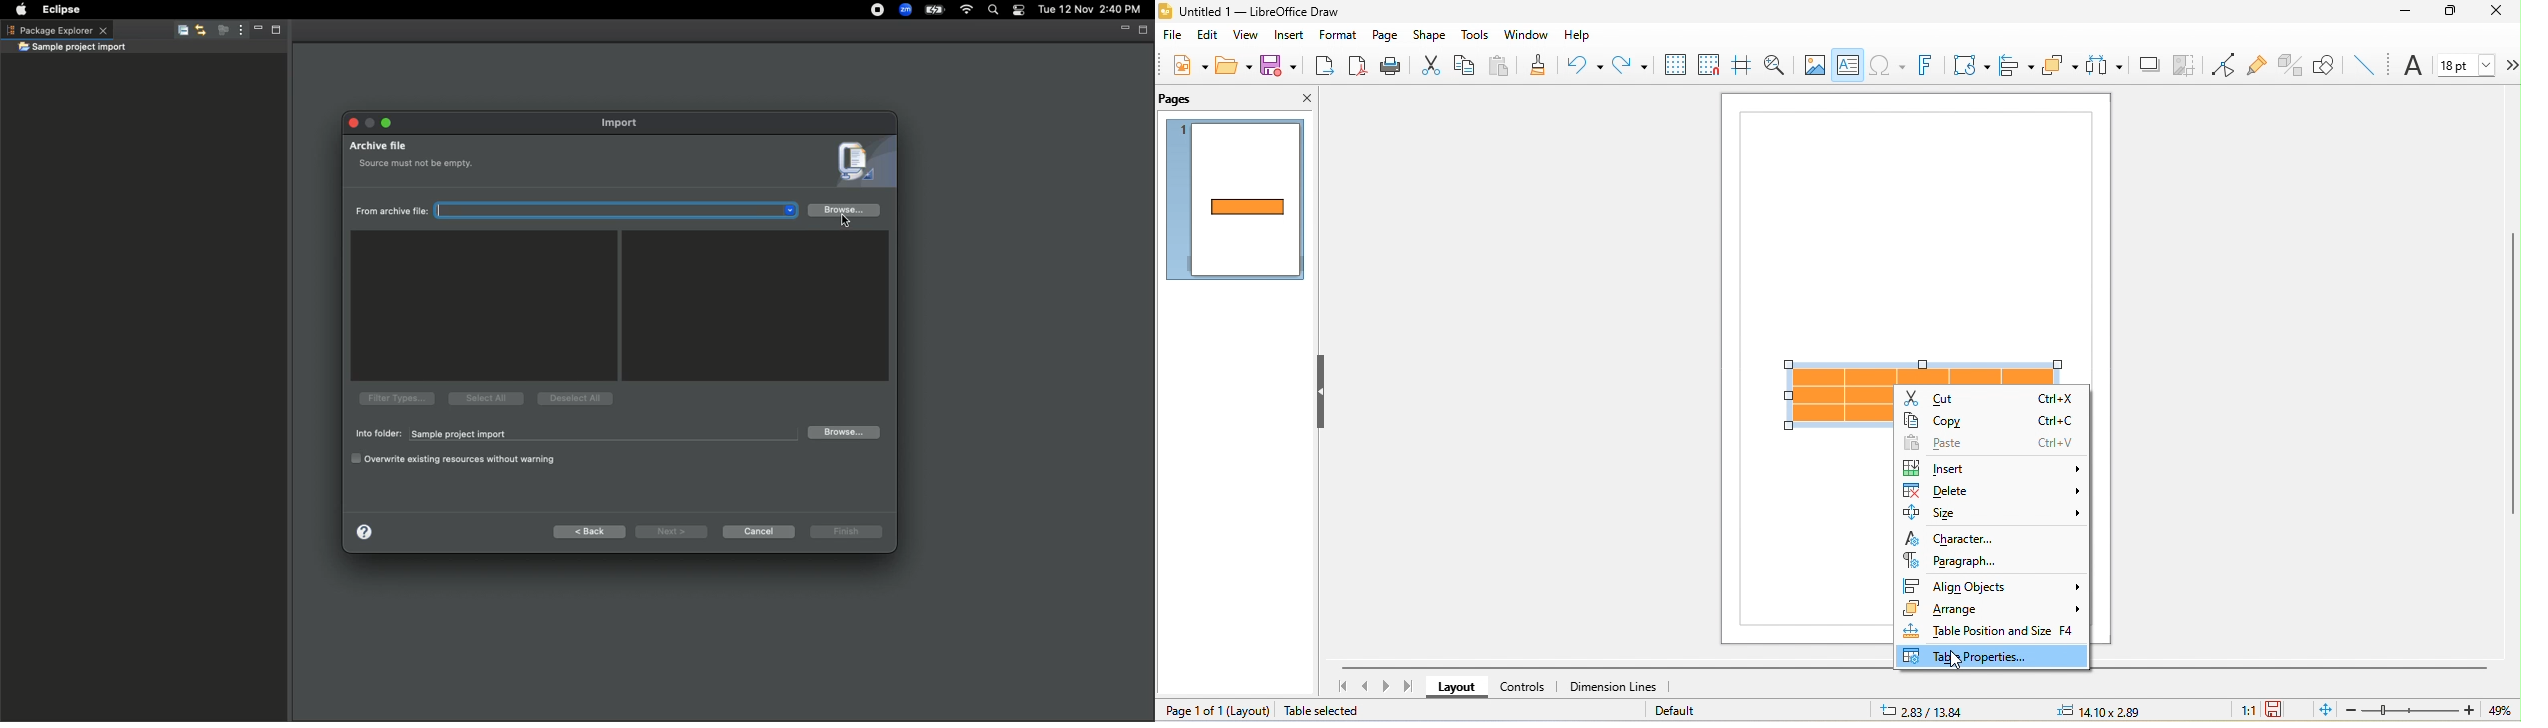  I want to click on align object, so click(2013, 65).